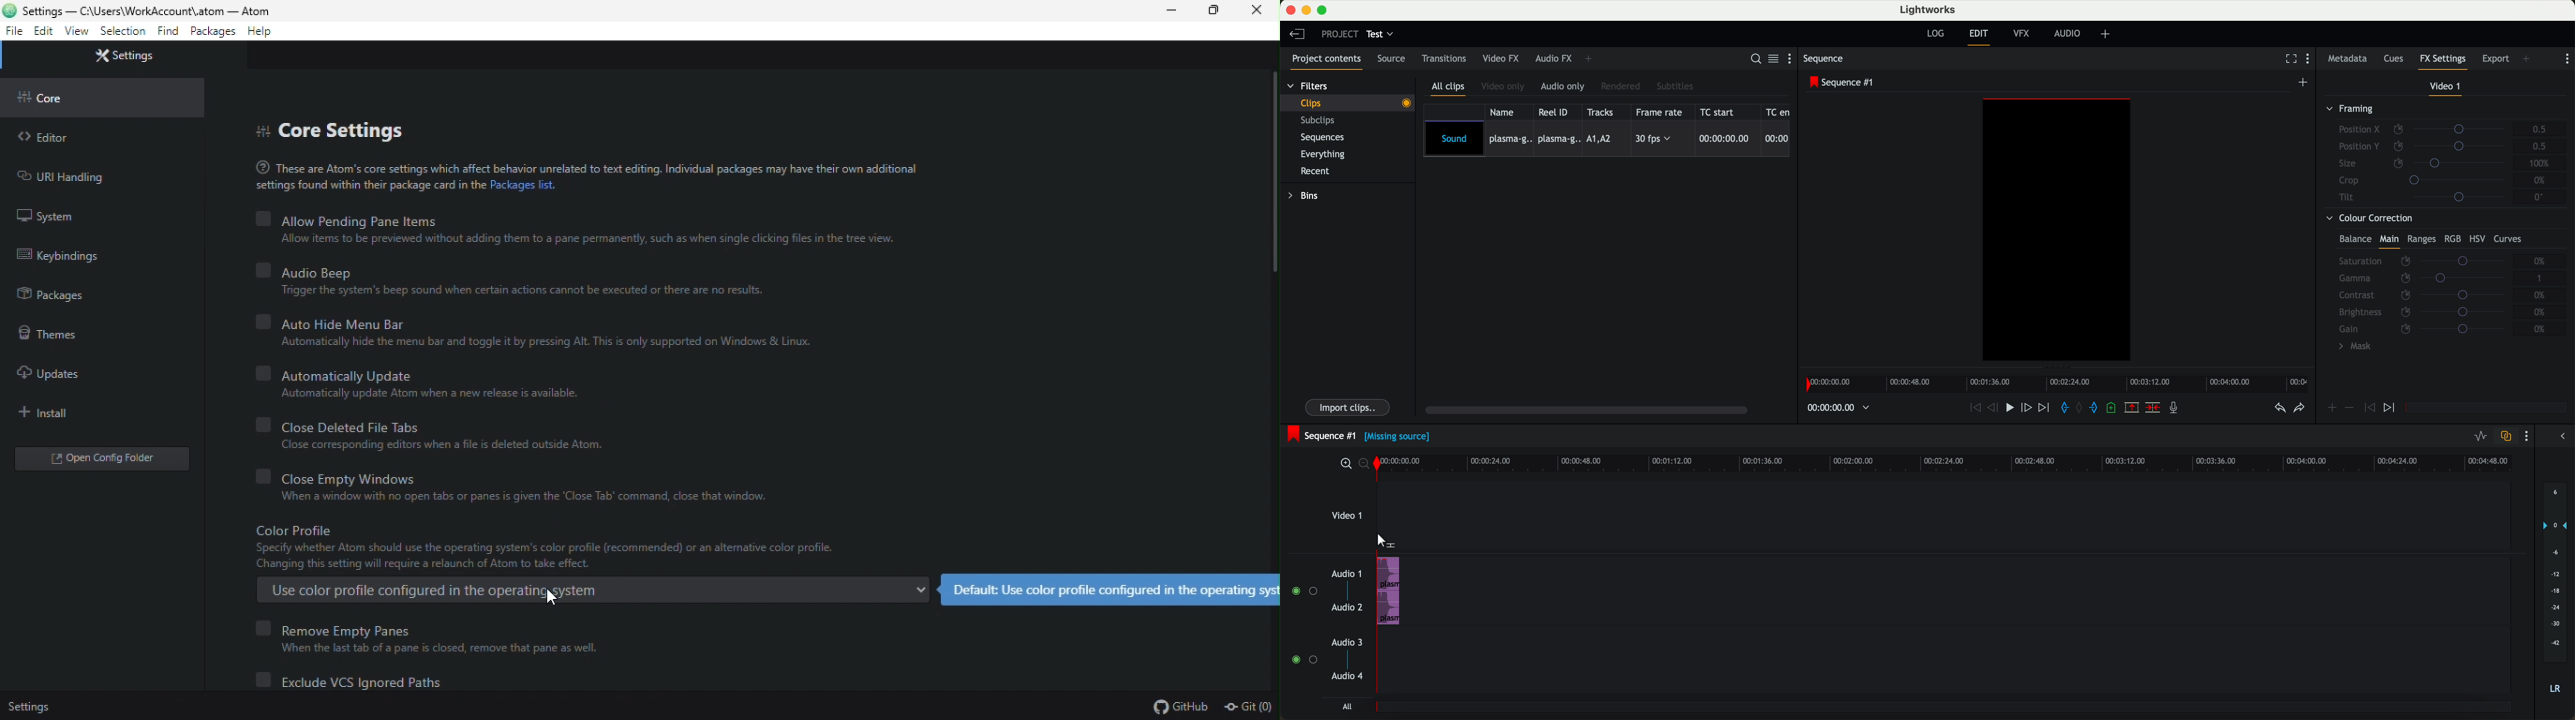 This screenshot has width=2576, height=728. Describe the element at coordinates (1346, 464) in the screenshot. I see `zoom in` at that location.